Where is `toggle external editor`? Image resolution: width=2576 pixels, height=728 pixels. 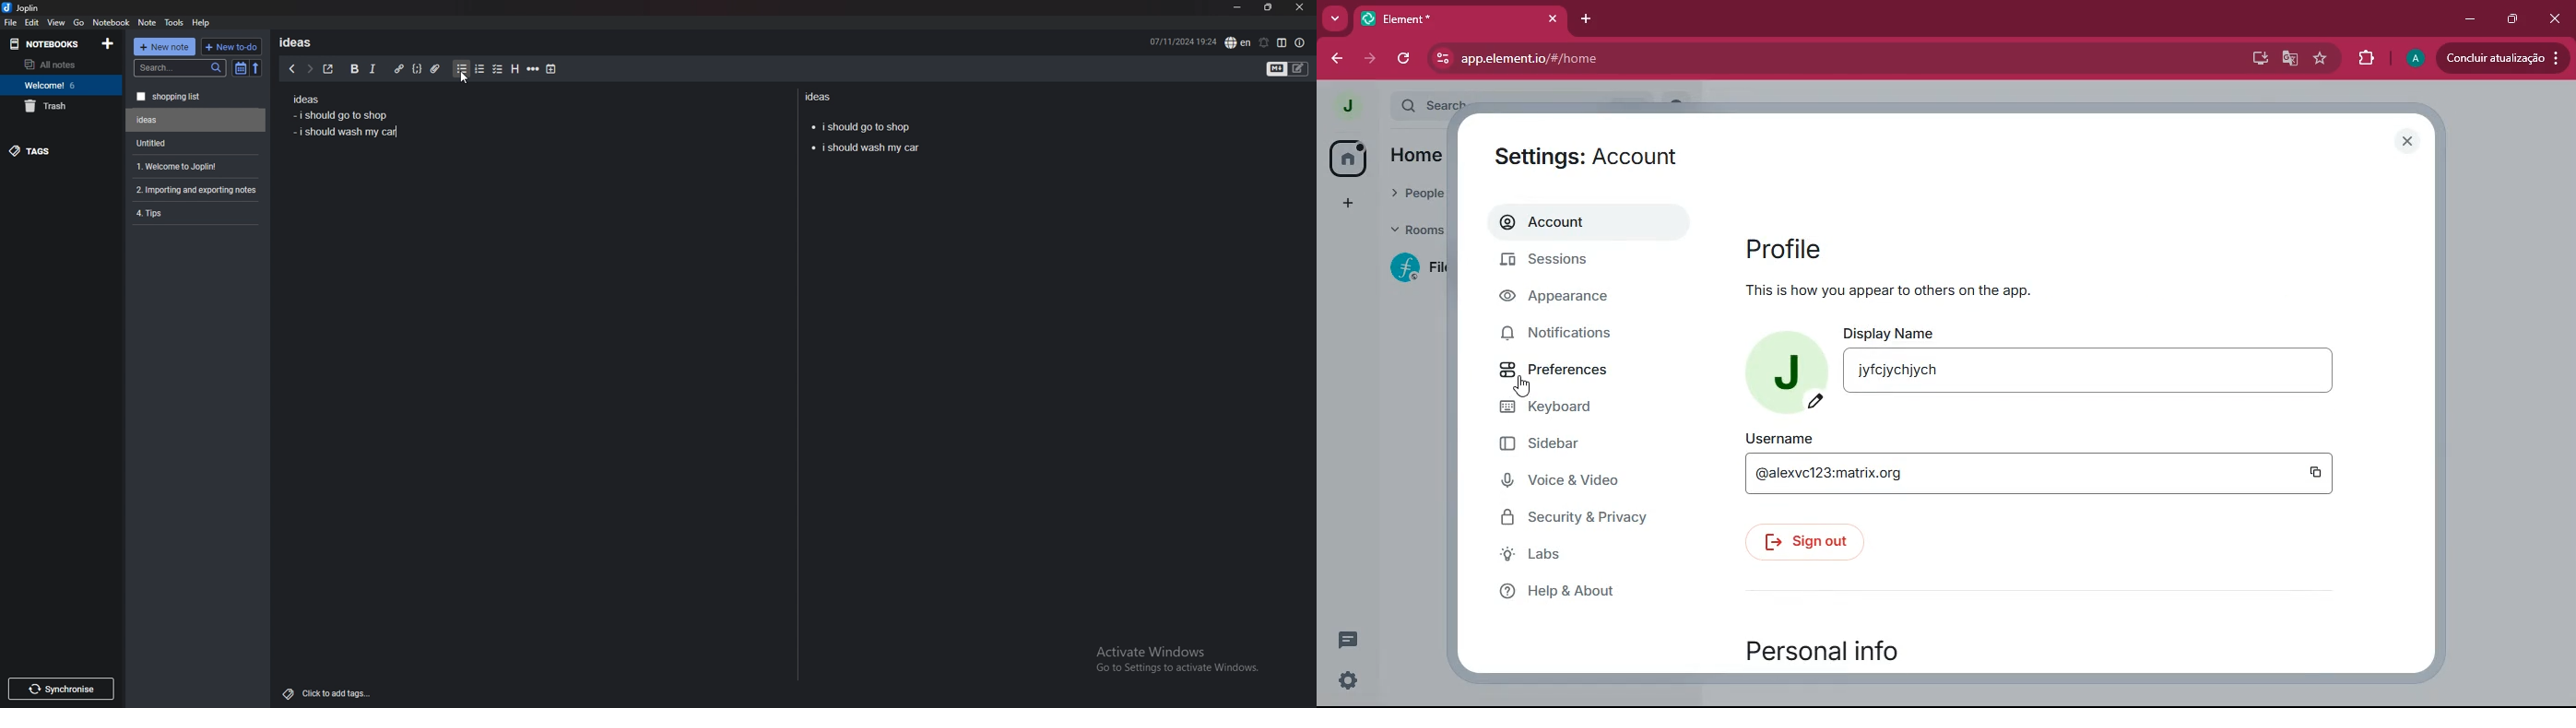 toggle external editor is located at coordinates (329, 69).